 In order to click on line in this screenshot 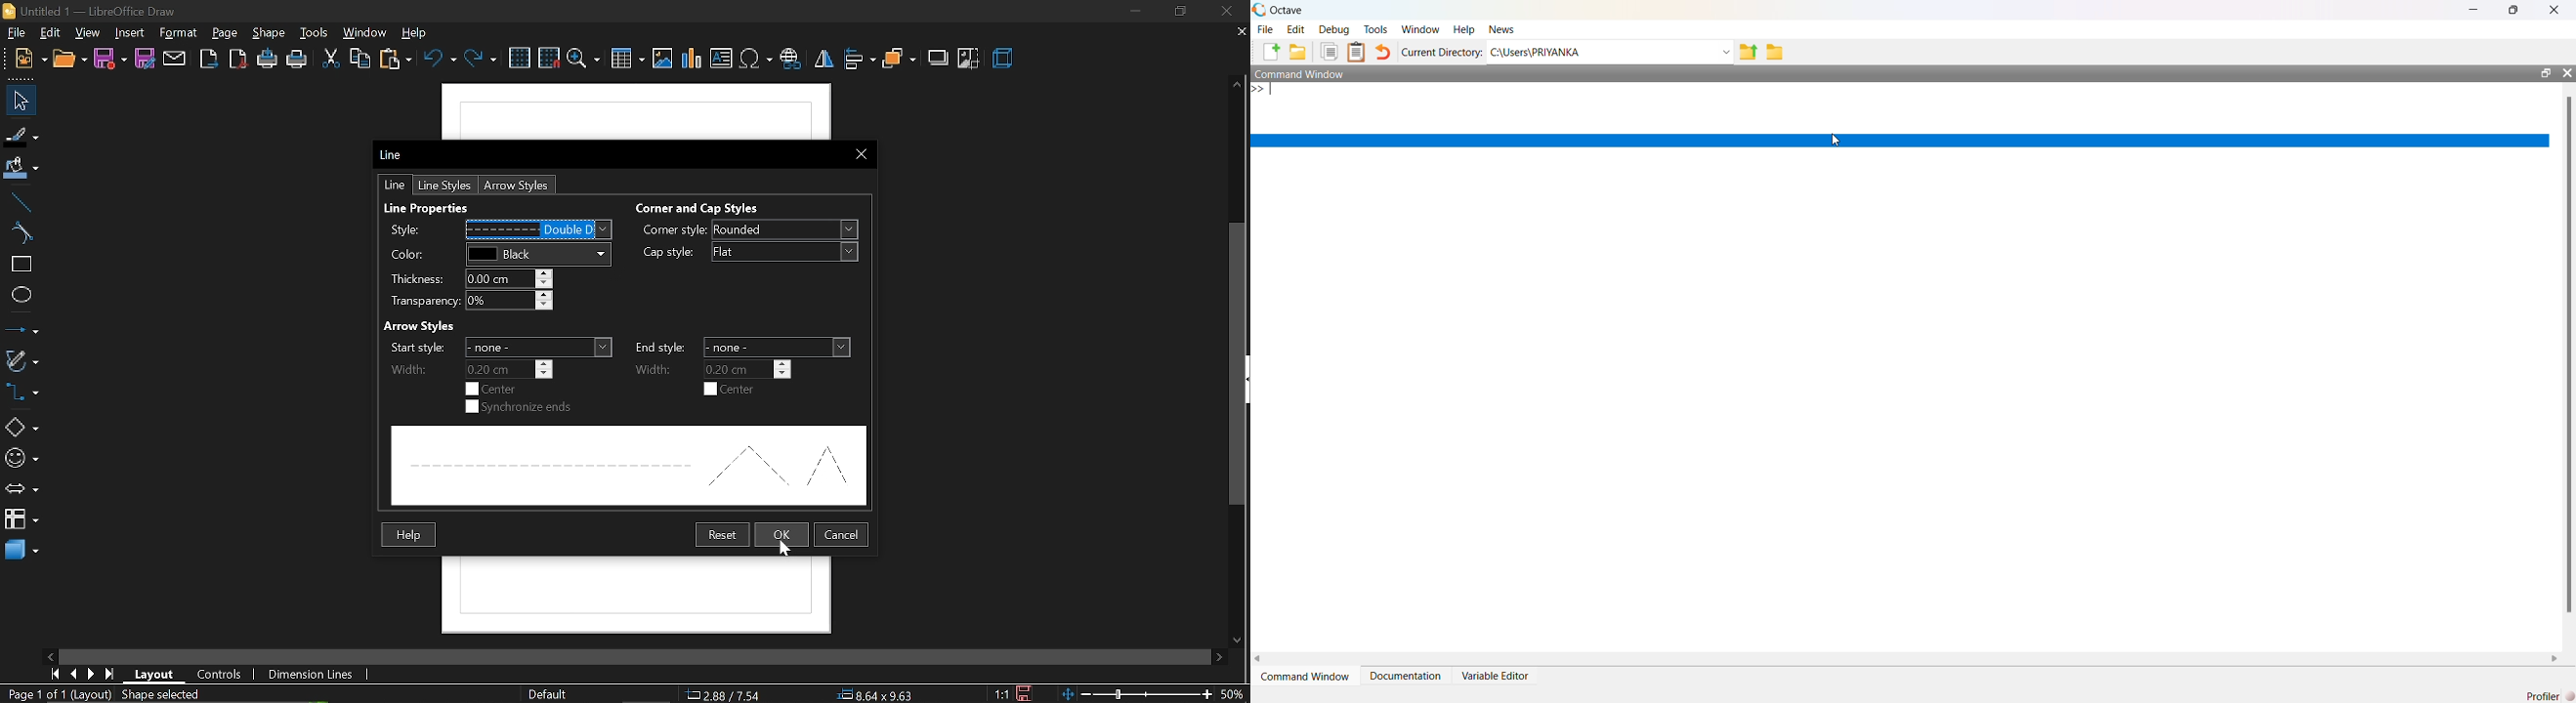, I will do `click(23, 199)`.